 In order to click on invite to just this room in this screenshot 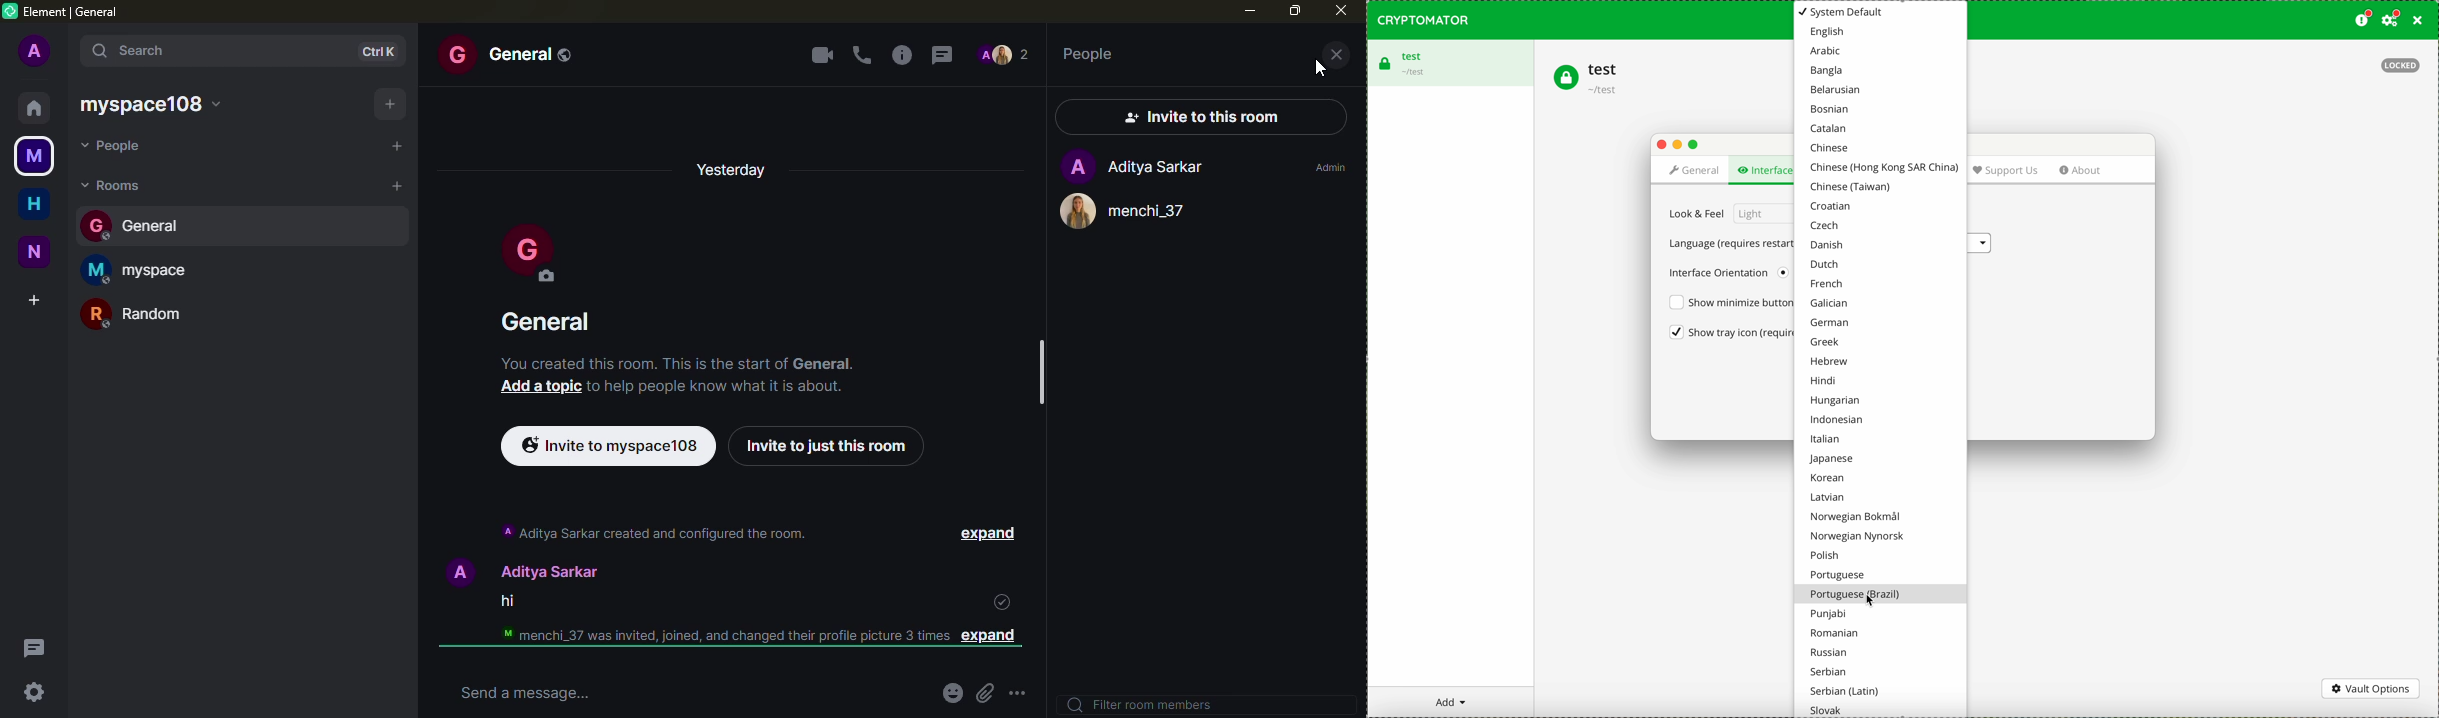, I will do `click(824, 446)`.